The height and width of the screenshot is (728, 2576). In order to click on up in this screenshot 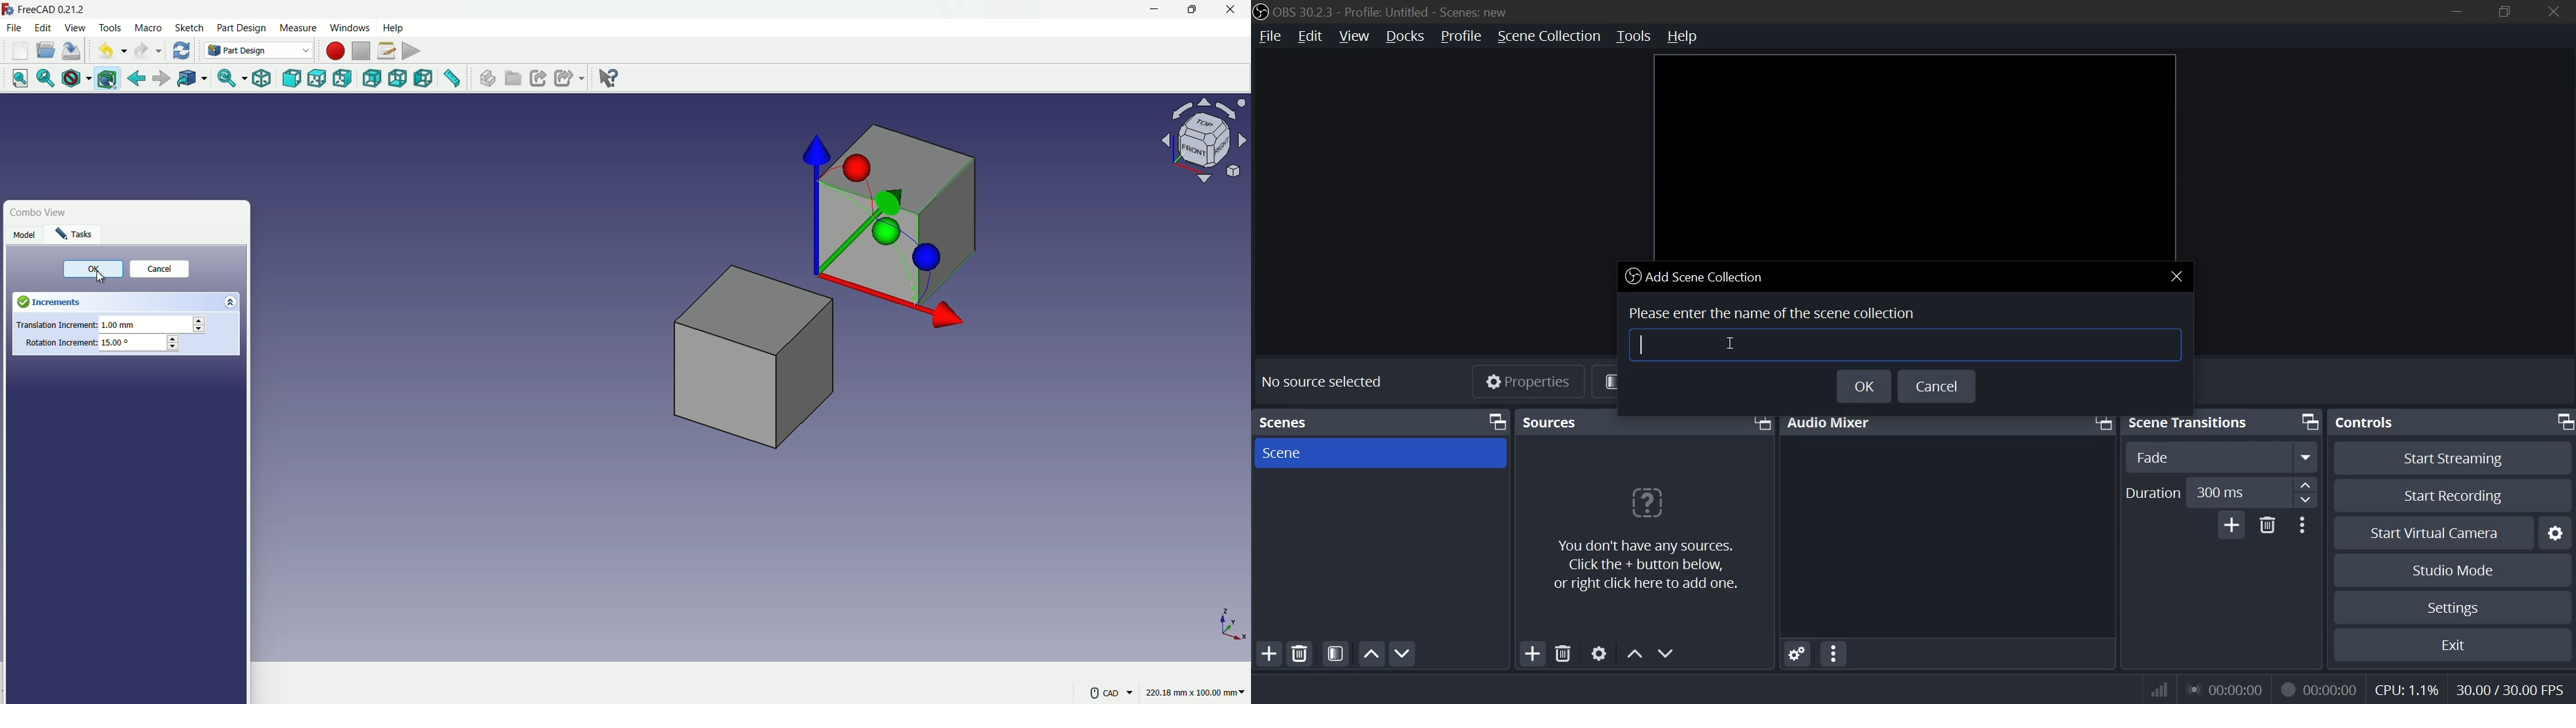, I will do `click(1633, 651)`.